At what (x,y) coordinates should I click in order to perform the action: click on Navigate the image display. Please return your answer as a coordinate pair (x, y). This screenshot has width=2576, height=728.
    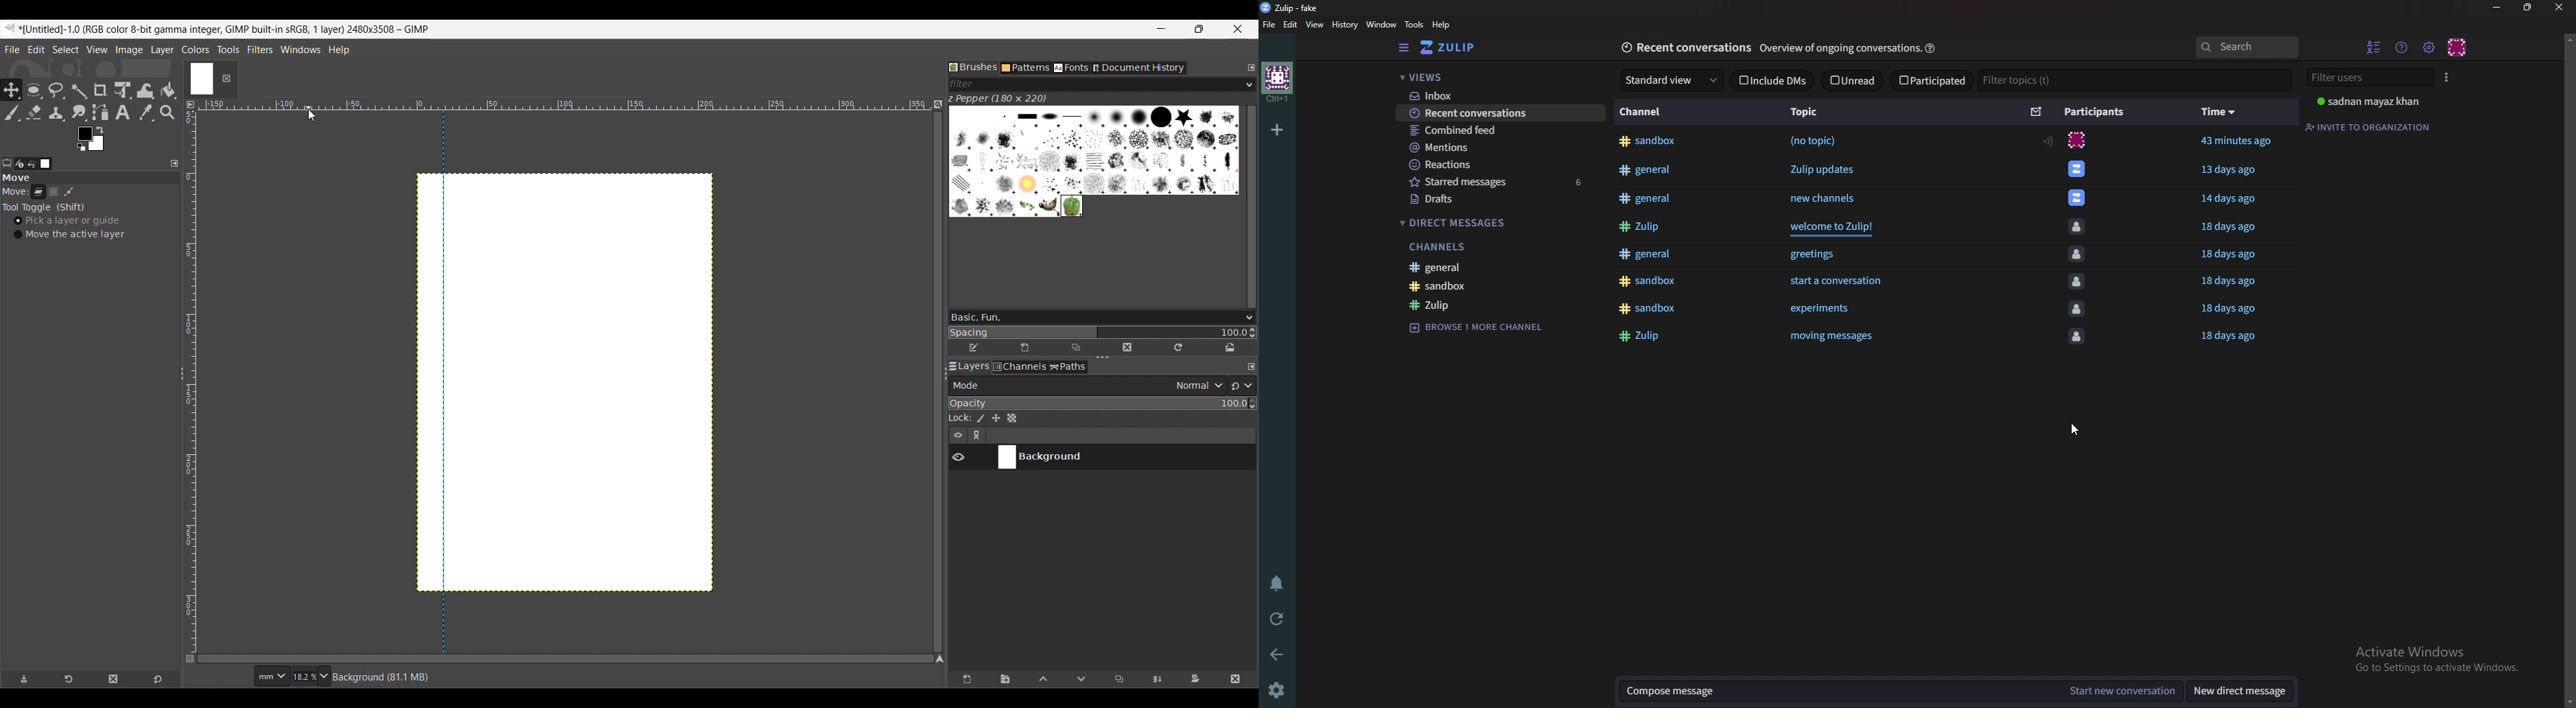
    Looking at the image, I should click on (940, 659).